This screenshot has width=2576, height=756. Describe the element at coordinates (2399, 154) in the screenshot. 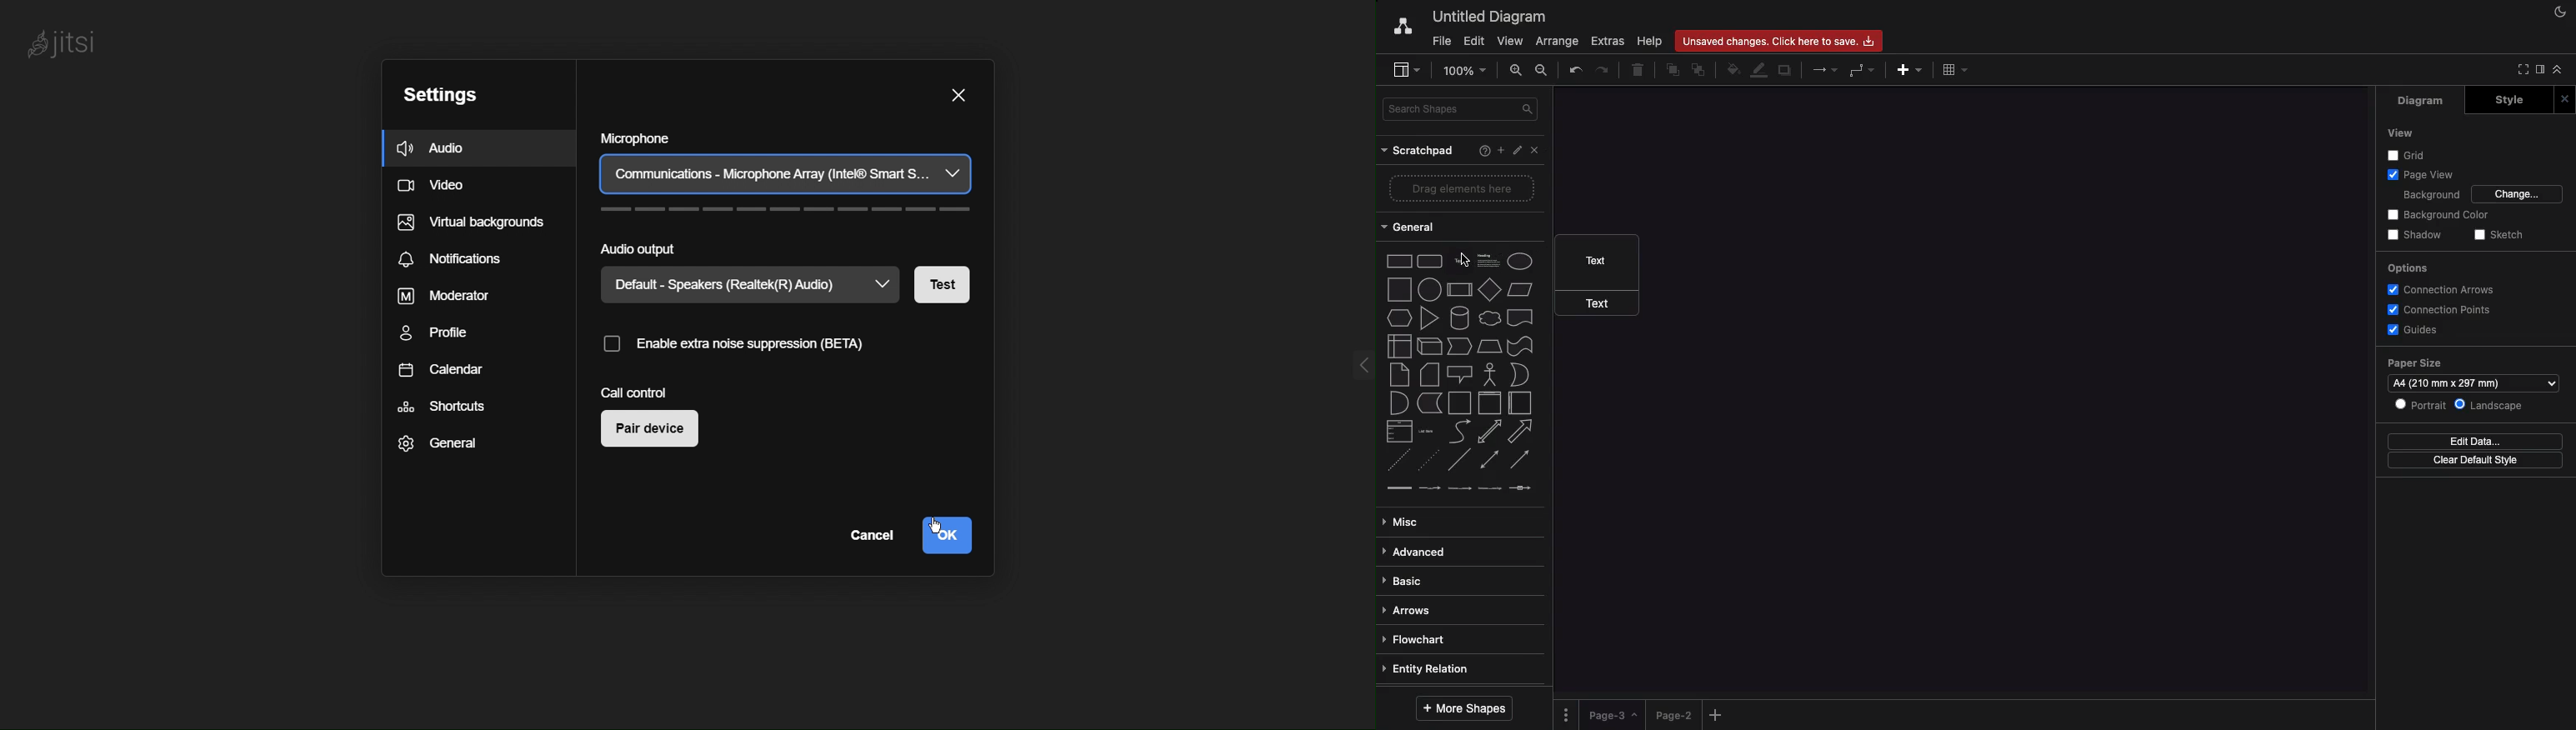

I see `Grid` at that location.